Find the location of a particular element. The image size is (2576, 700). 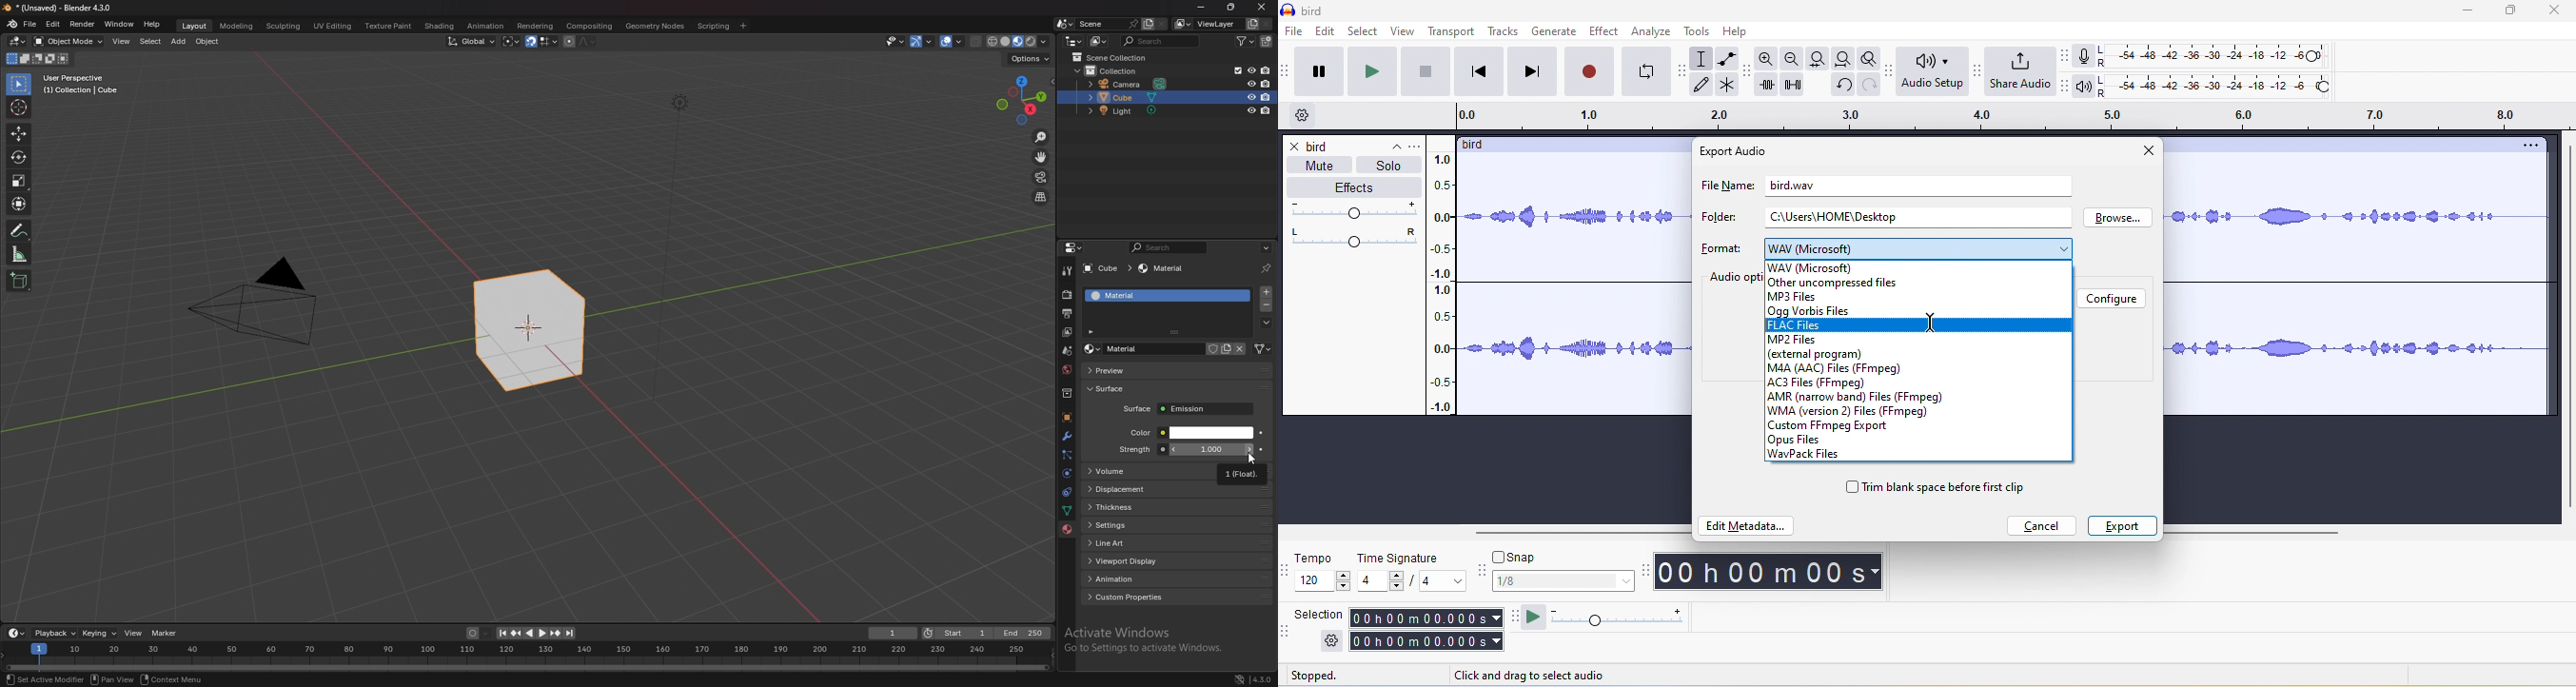

snap is located at coordinates (1564, 582).